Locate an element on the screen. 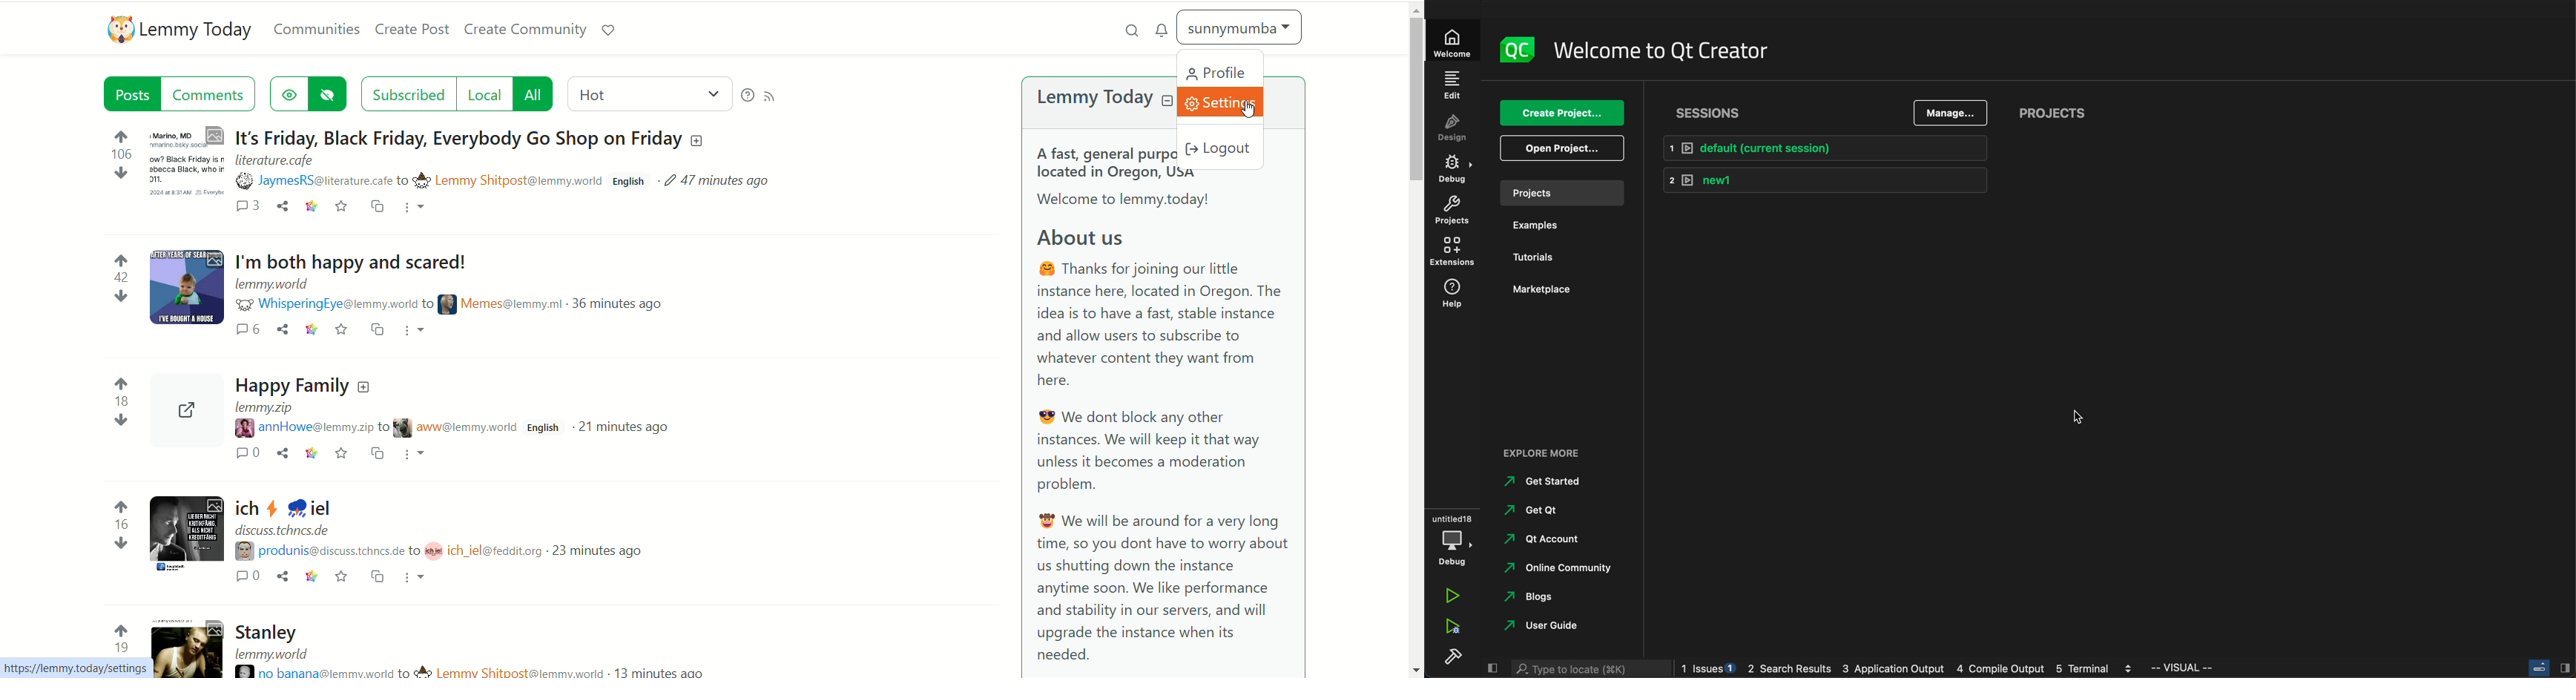 The height and width of the screenshot is (700, 2576). account is located at coordinates (1547, 536).